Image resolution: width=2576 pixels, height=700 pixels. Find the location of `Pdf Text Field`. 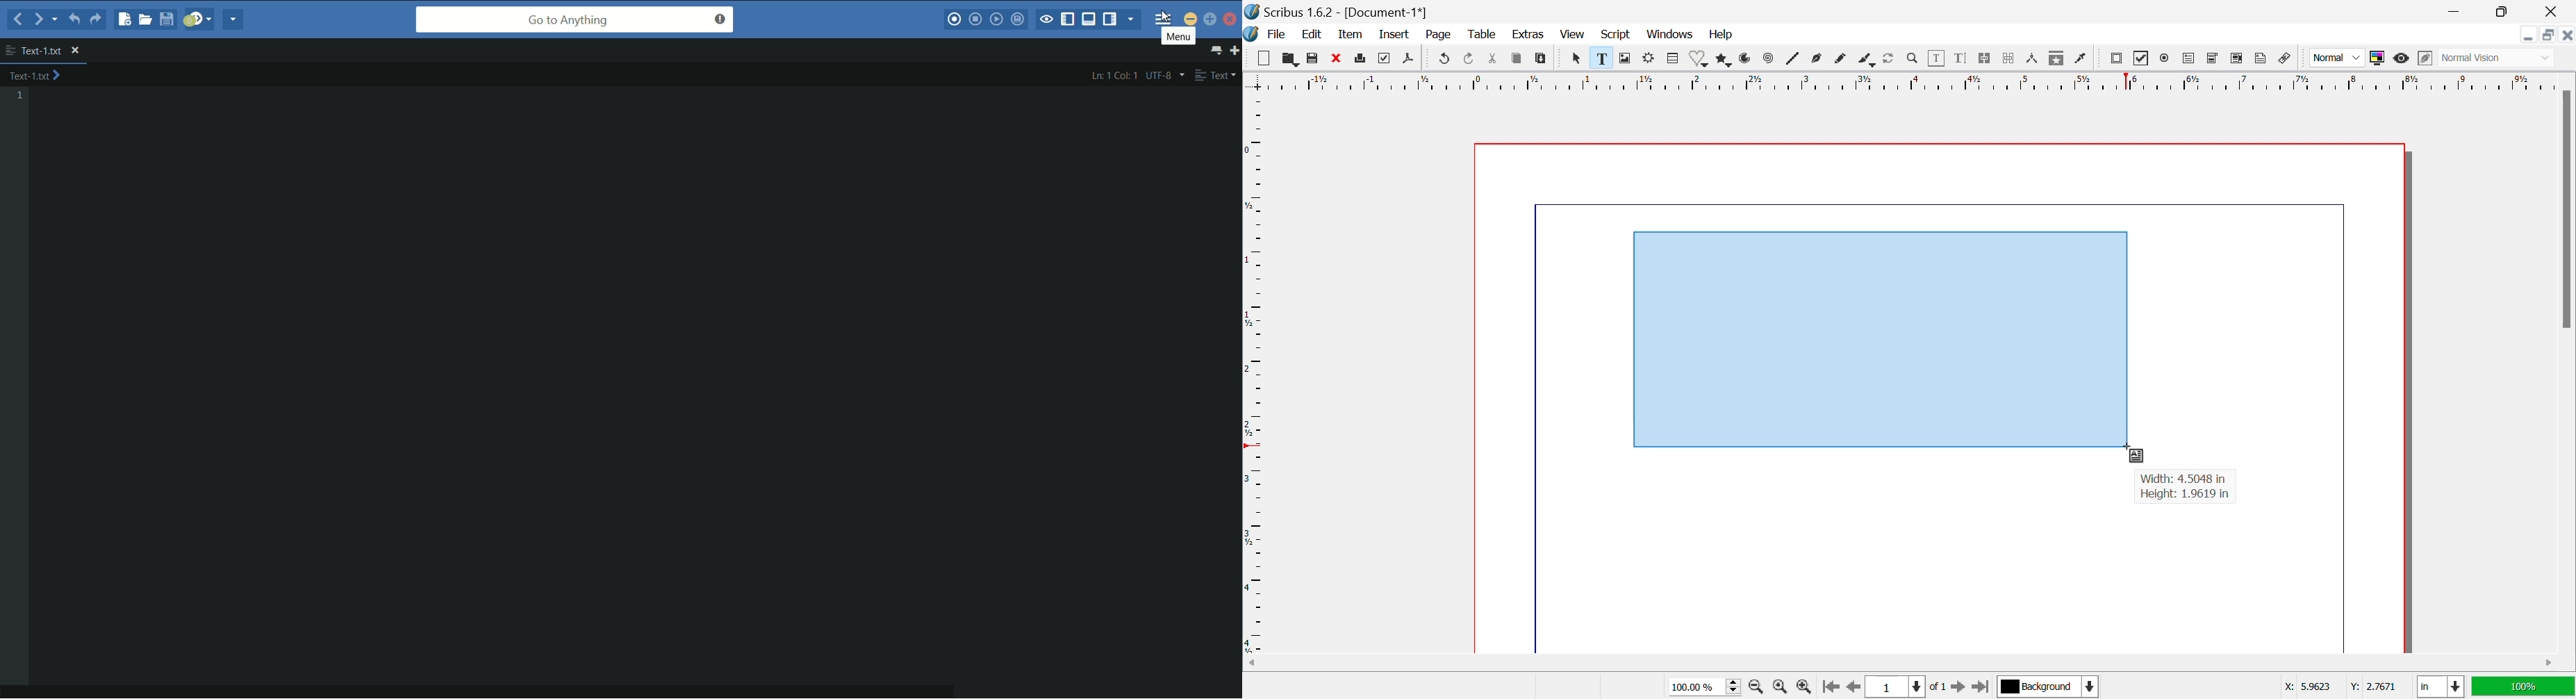

Pdf Text Field is located at coordinates (2190, 60).